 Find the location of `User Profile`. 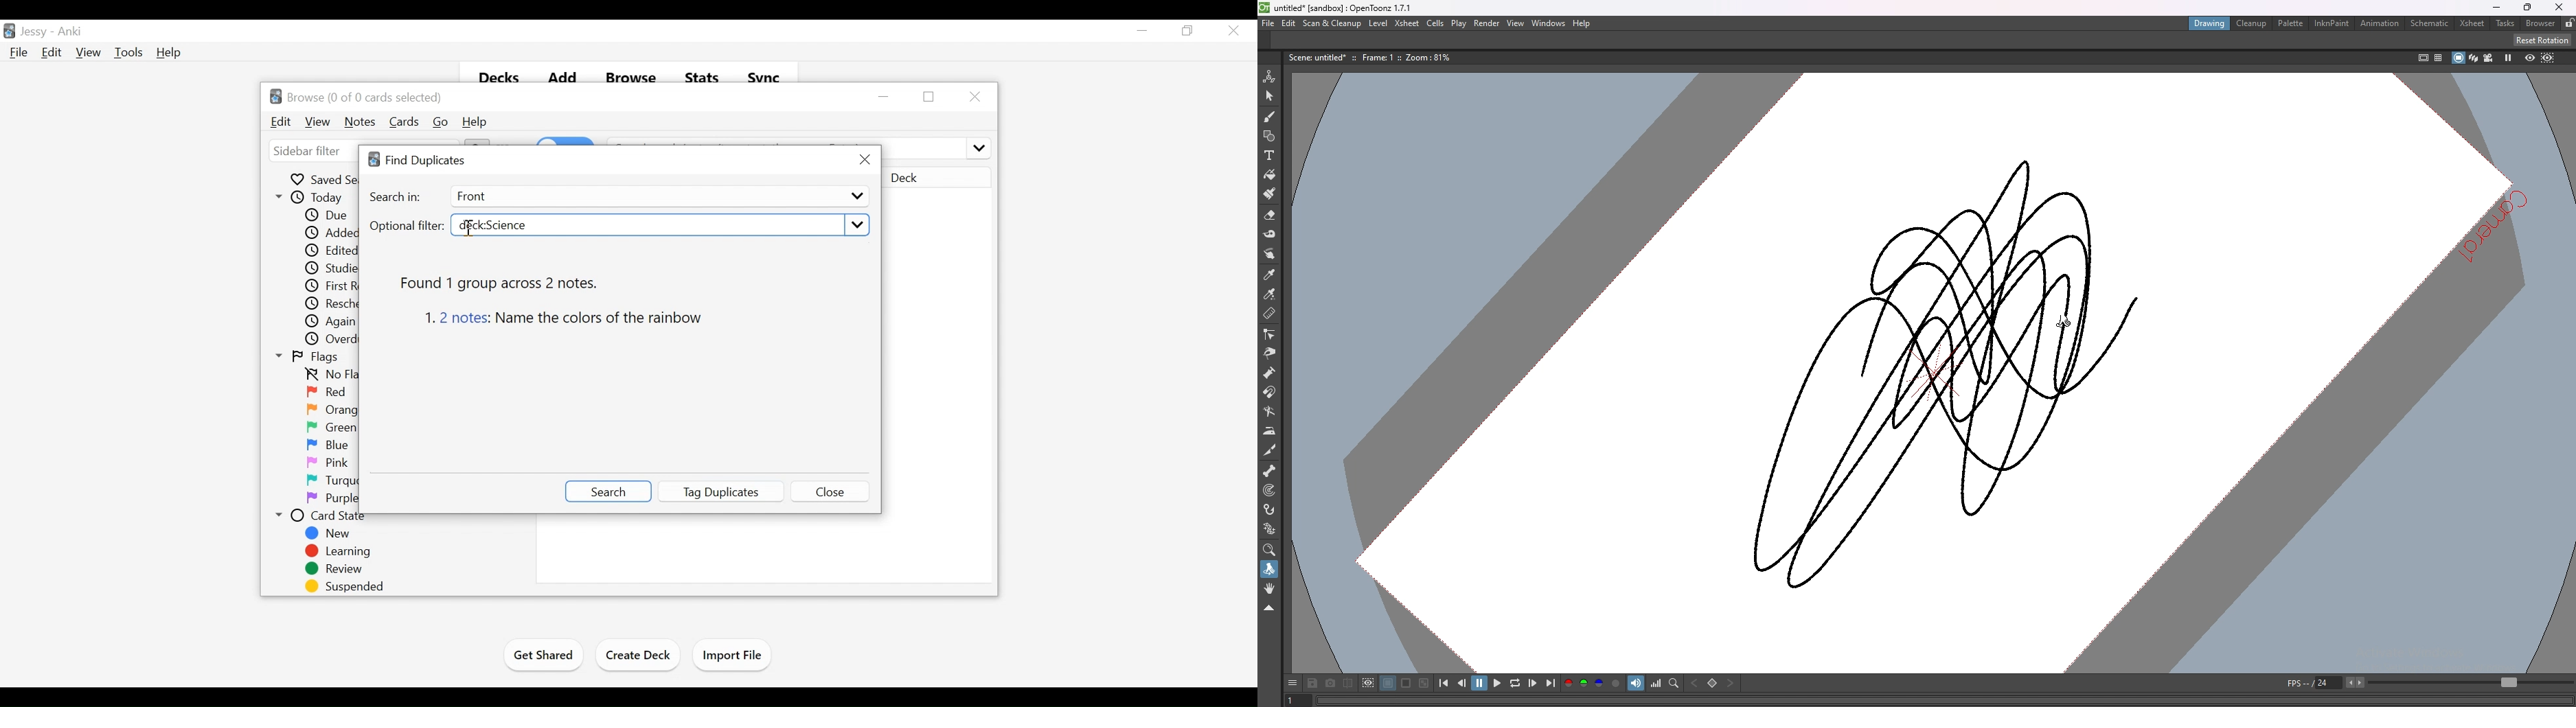

User Profile is located at coordinates (33, 32).